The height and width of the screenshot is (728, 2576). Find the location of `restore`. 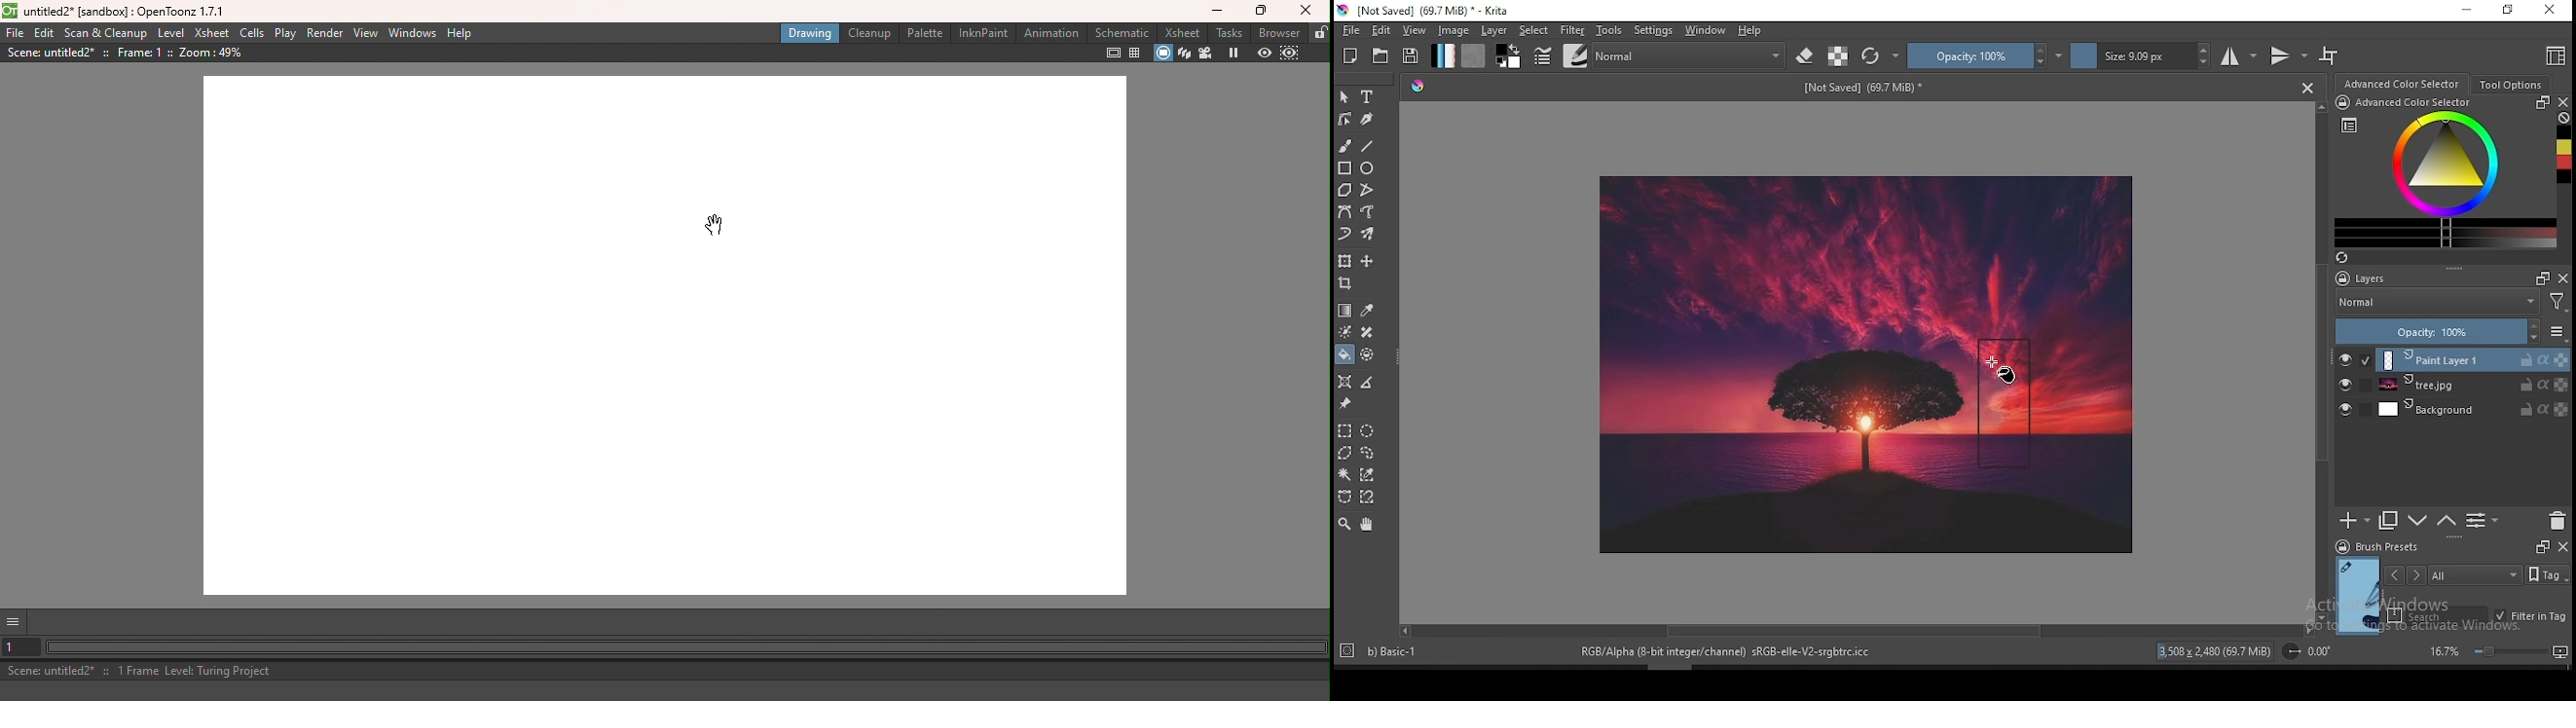

restore is located at coordinates (2507, 11).